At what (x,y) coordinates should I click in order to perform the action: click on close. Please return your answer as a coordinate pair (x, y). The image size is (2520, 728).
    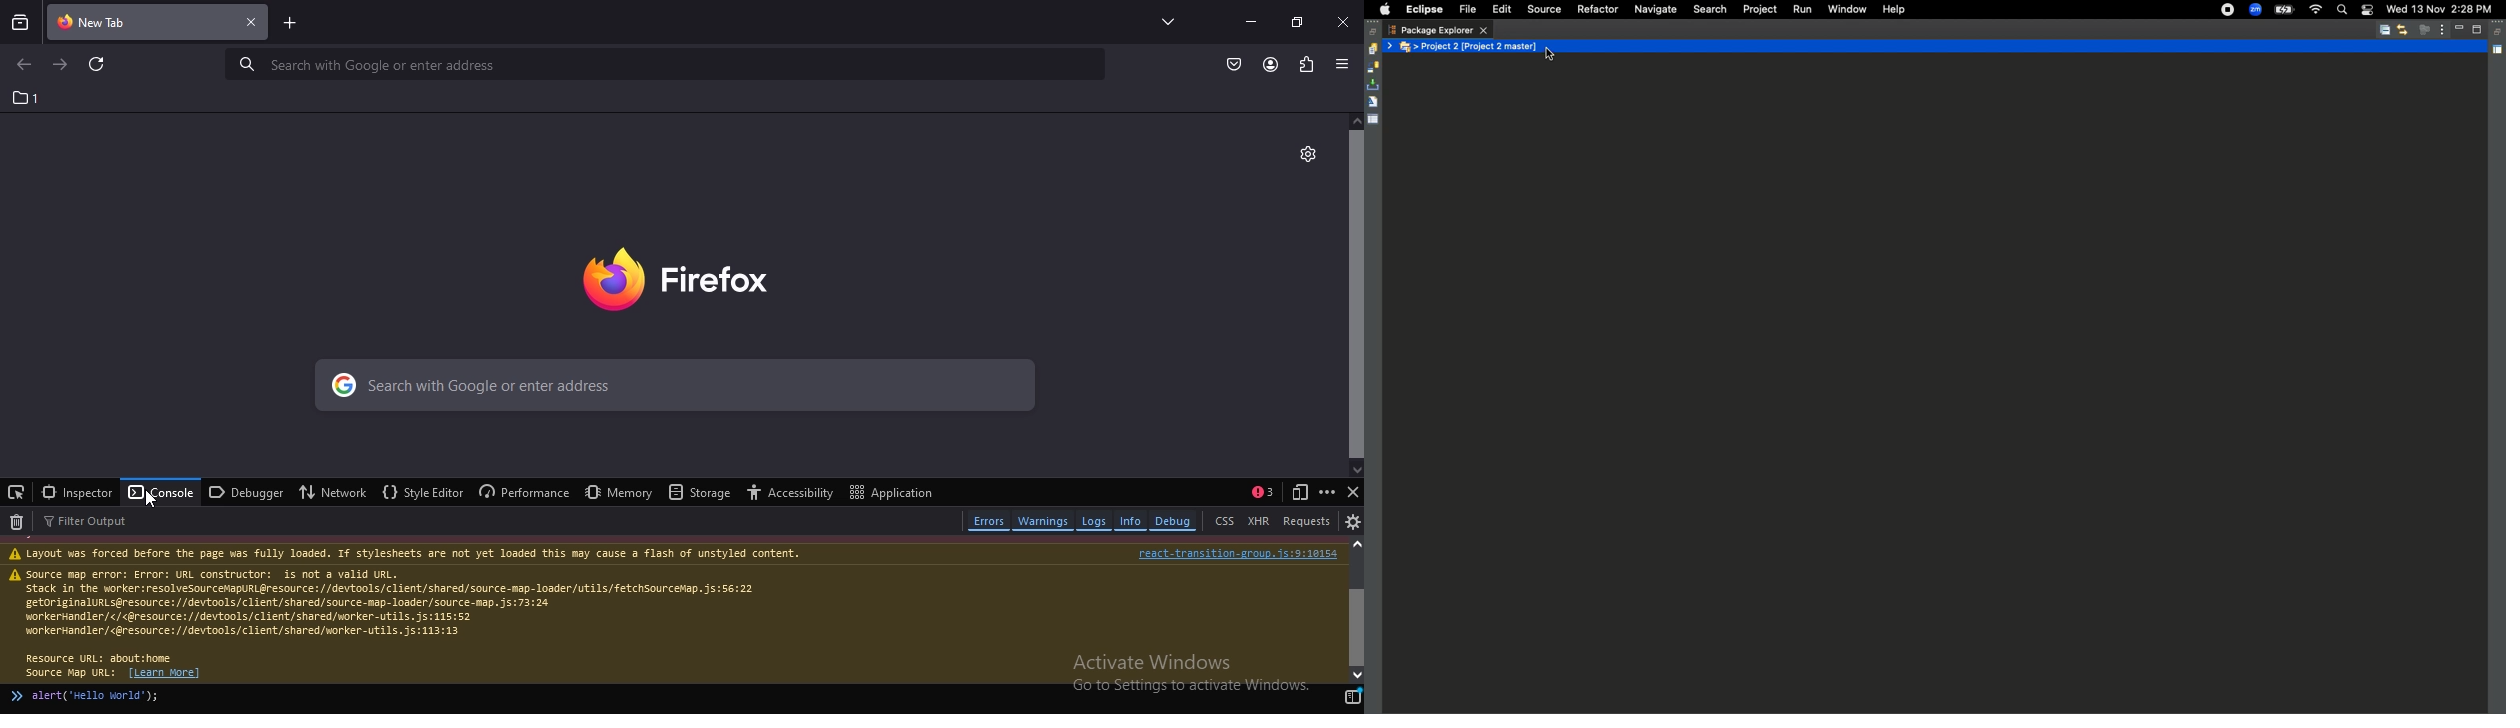
    Looking at the image, I should click on (251, 23).